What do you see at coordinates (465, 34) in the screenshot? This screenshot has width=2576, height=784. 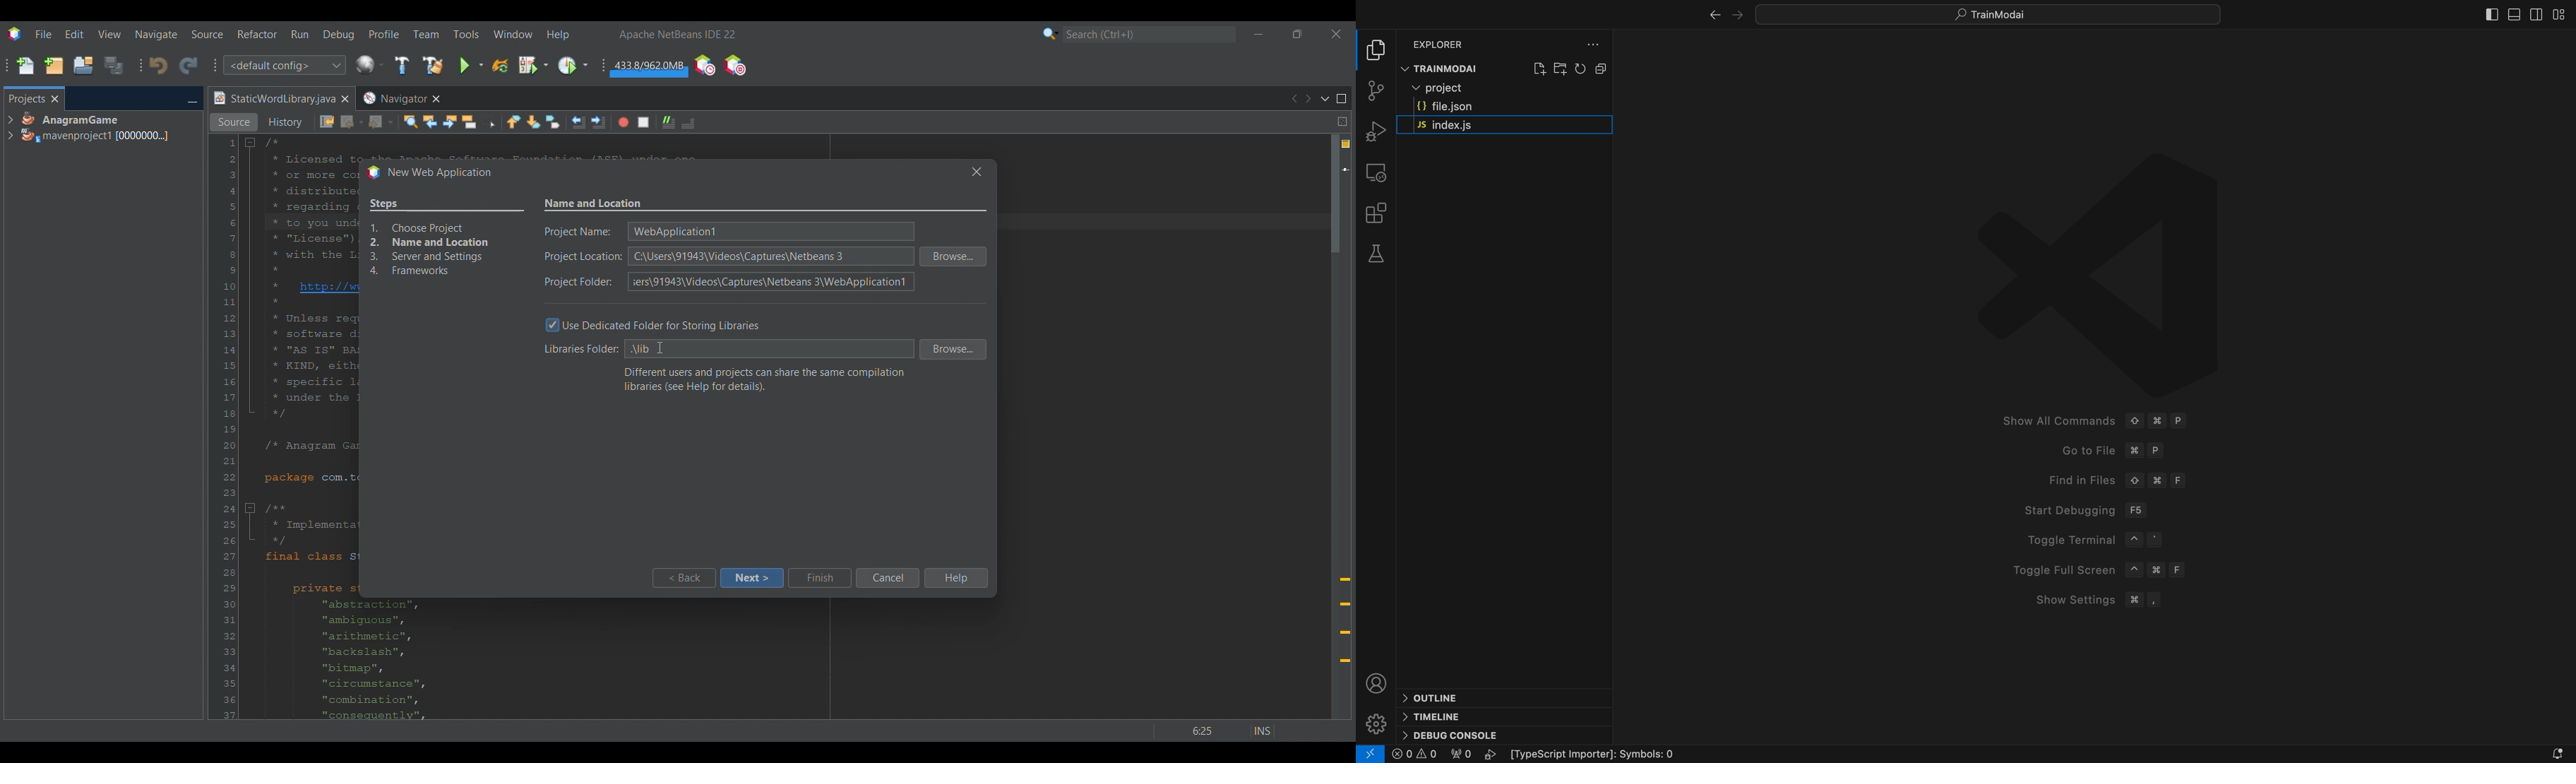 I see `Tools menu` at bounding box center [465, 34].